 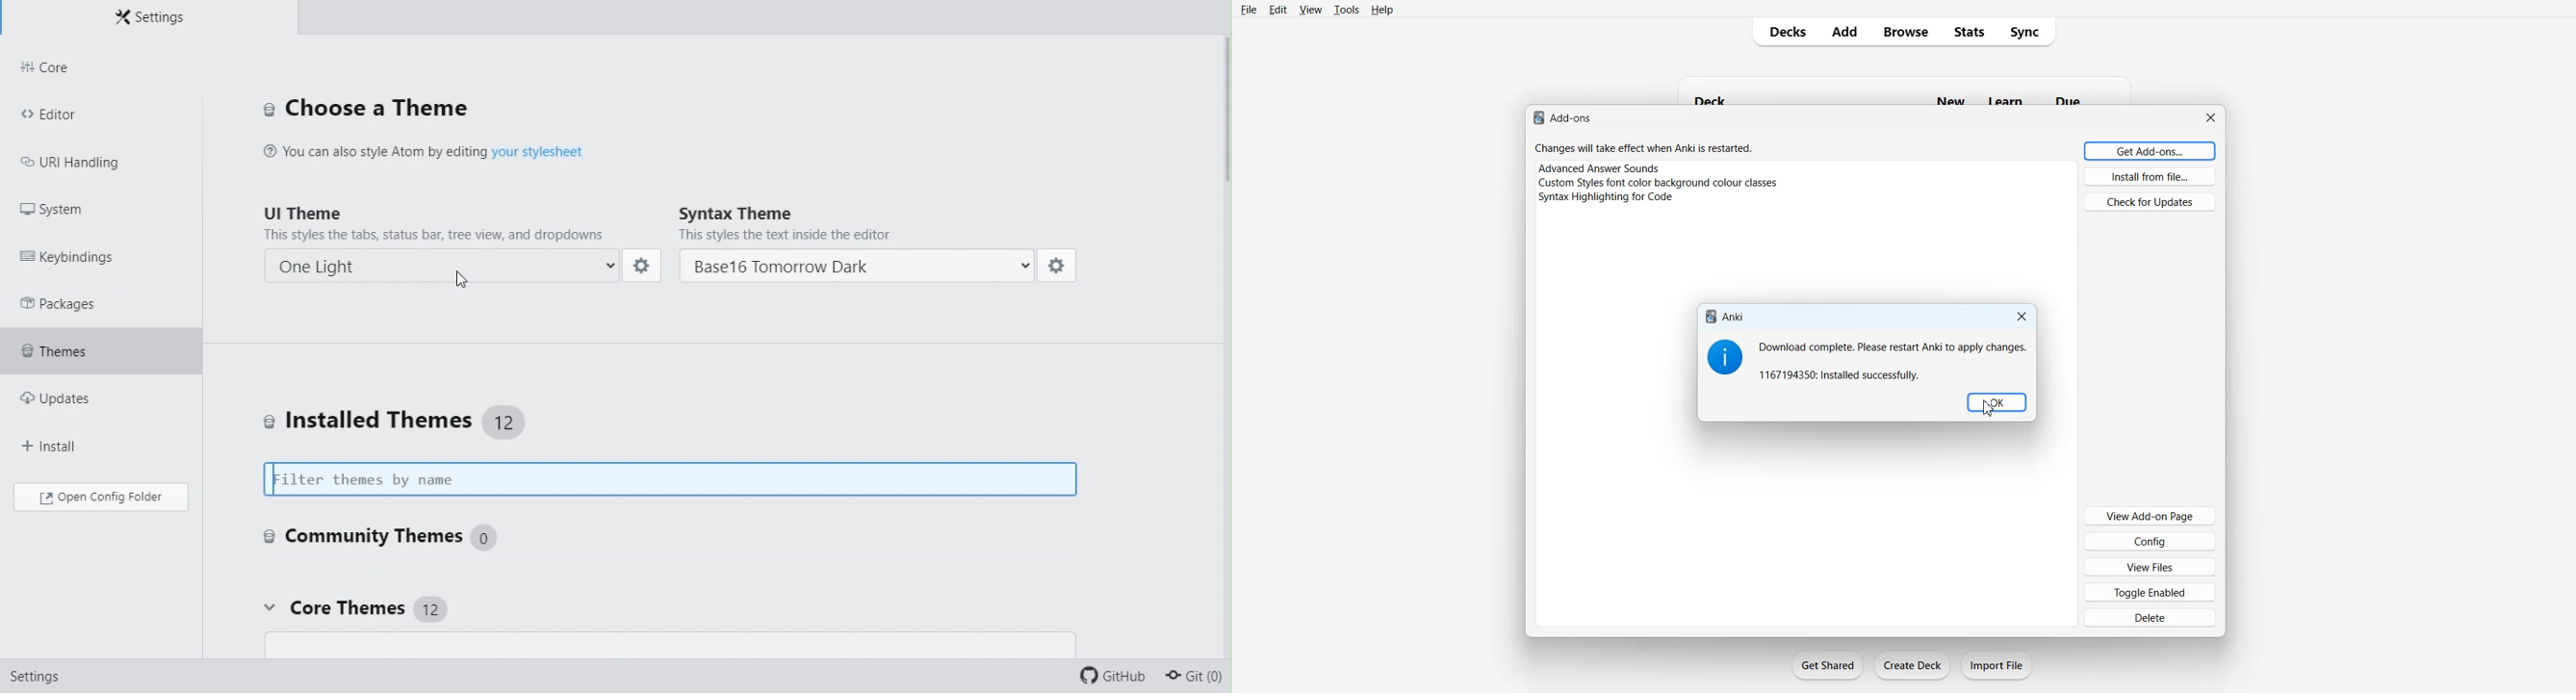 I want to click on View Add-on Page, so click(x=2150, y=515).